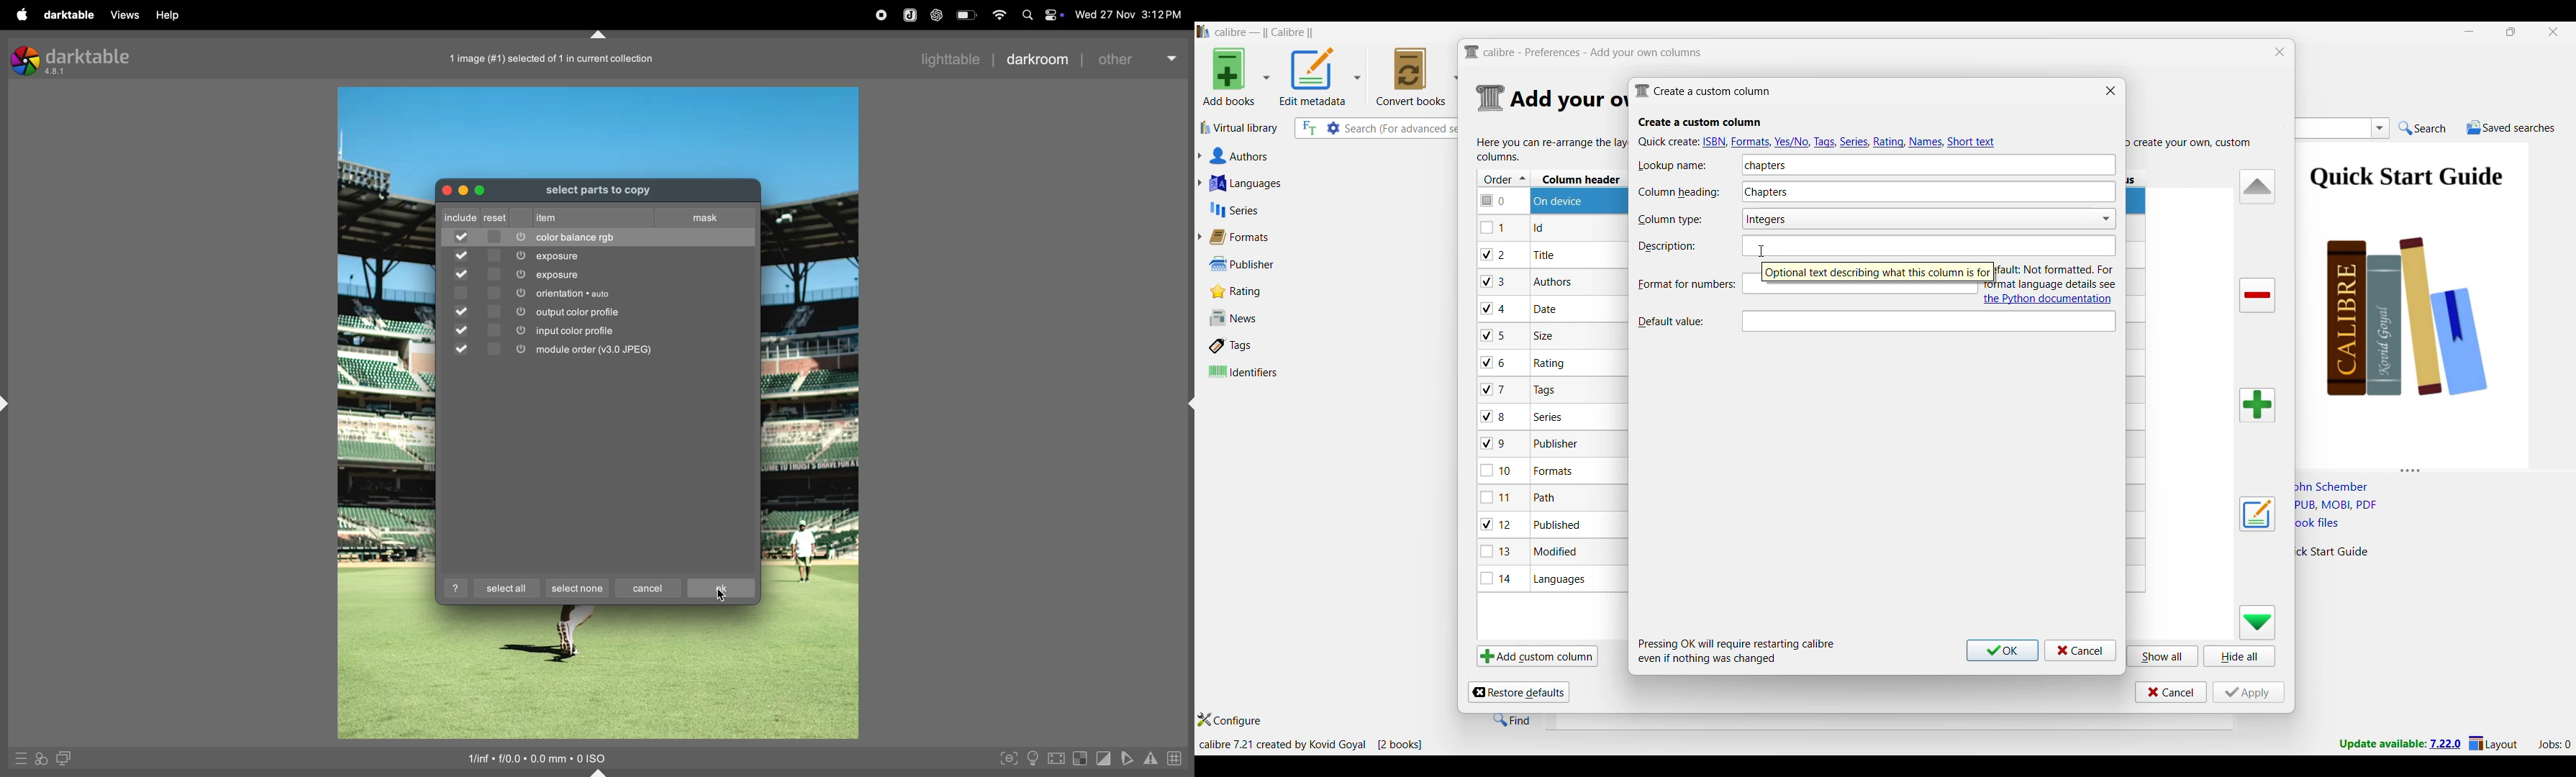 This screenshot has height=784, width=2576. Describe the element at coordinates (1033, 757) in the screenshot. I see `toggle iso` at that location.